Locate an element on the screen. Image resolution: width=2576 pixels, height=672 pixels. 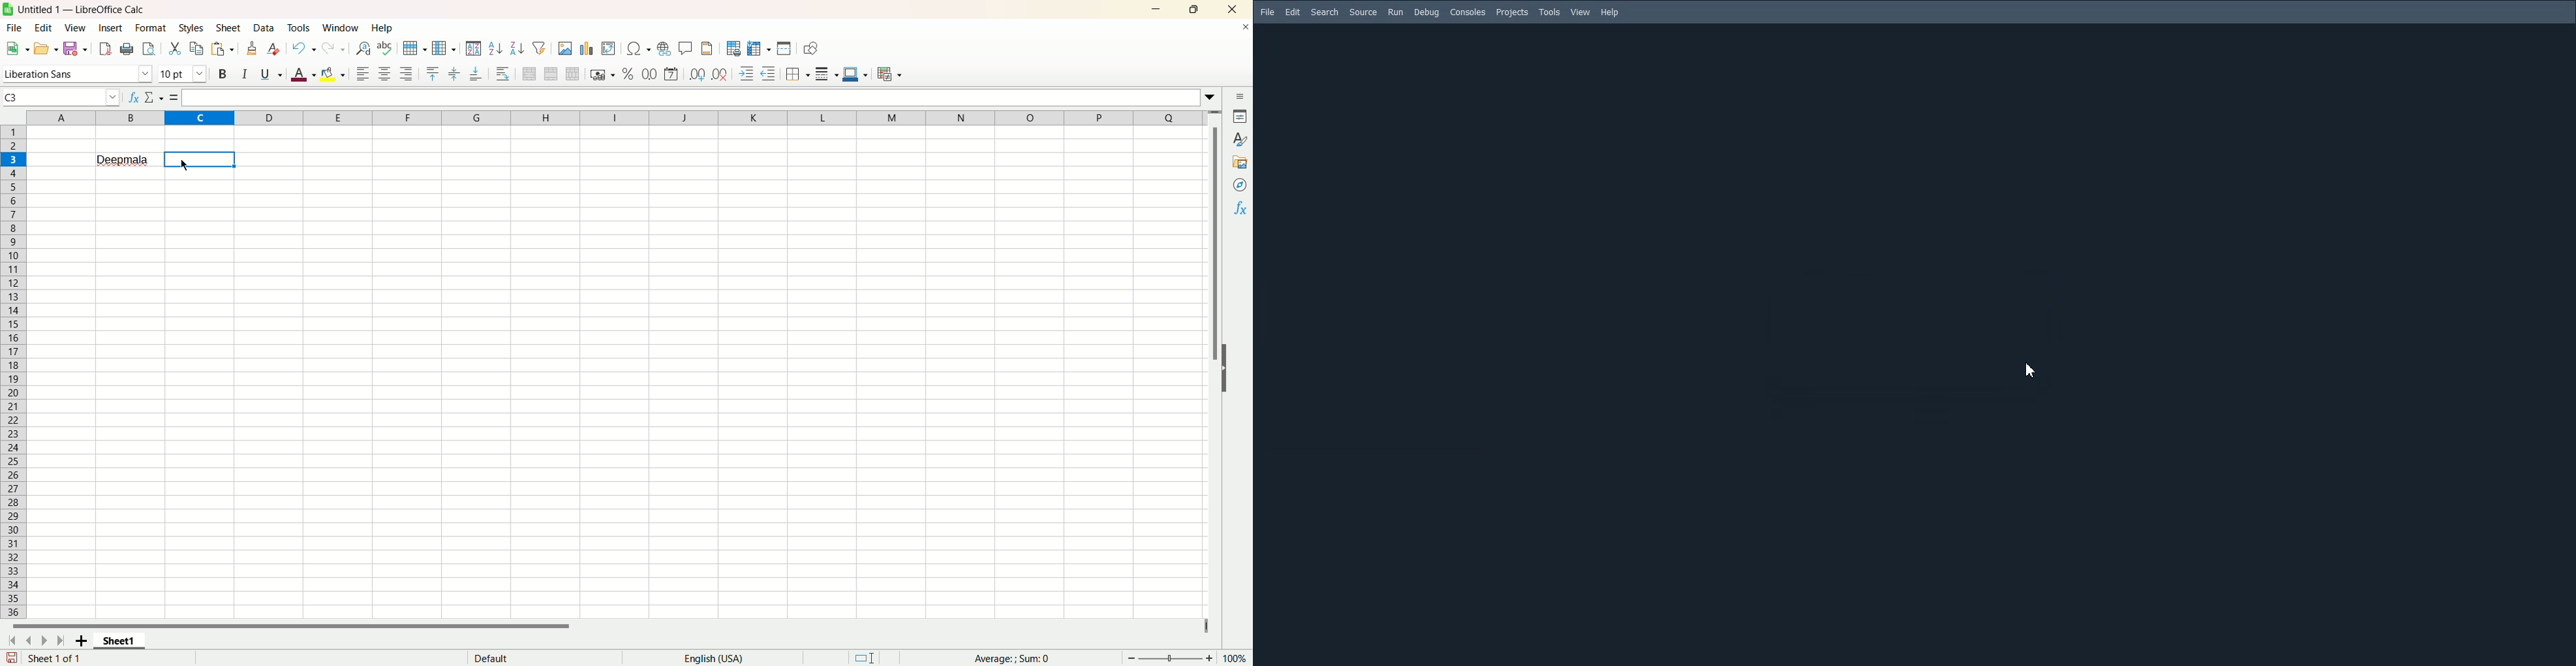
Insert comment is located at coordinates (686, 46).